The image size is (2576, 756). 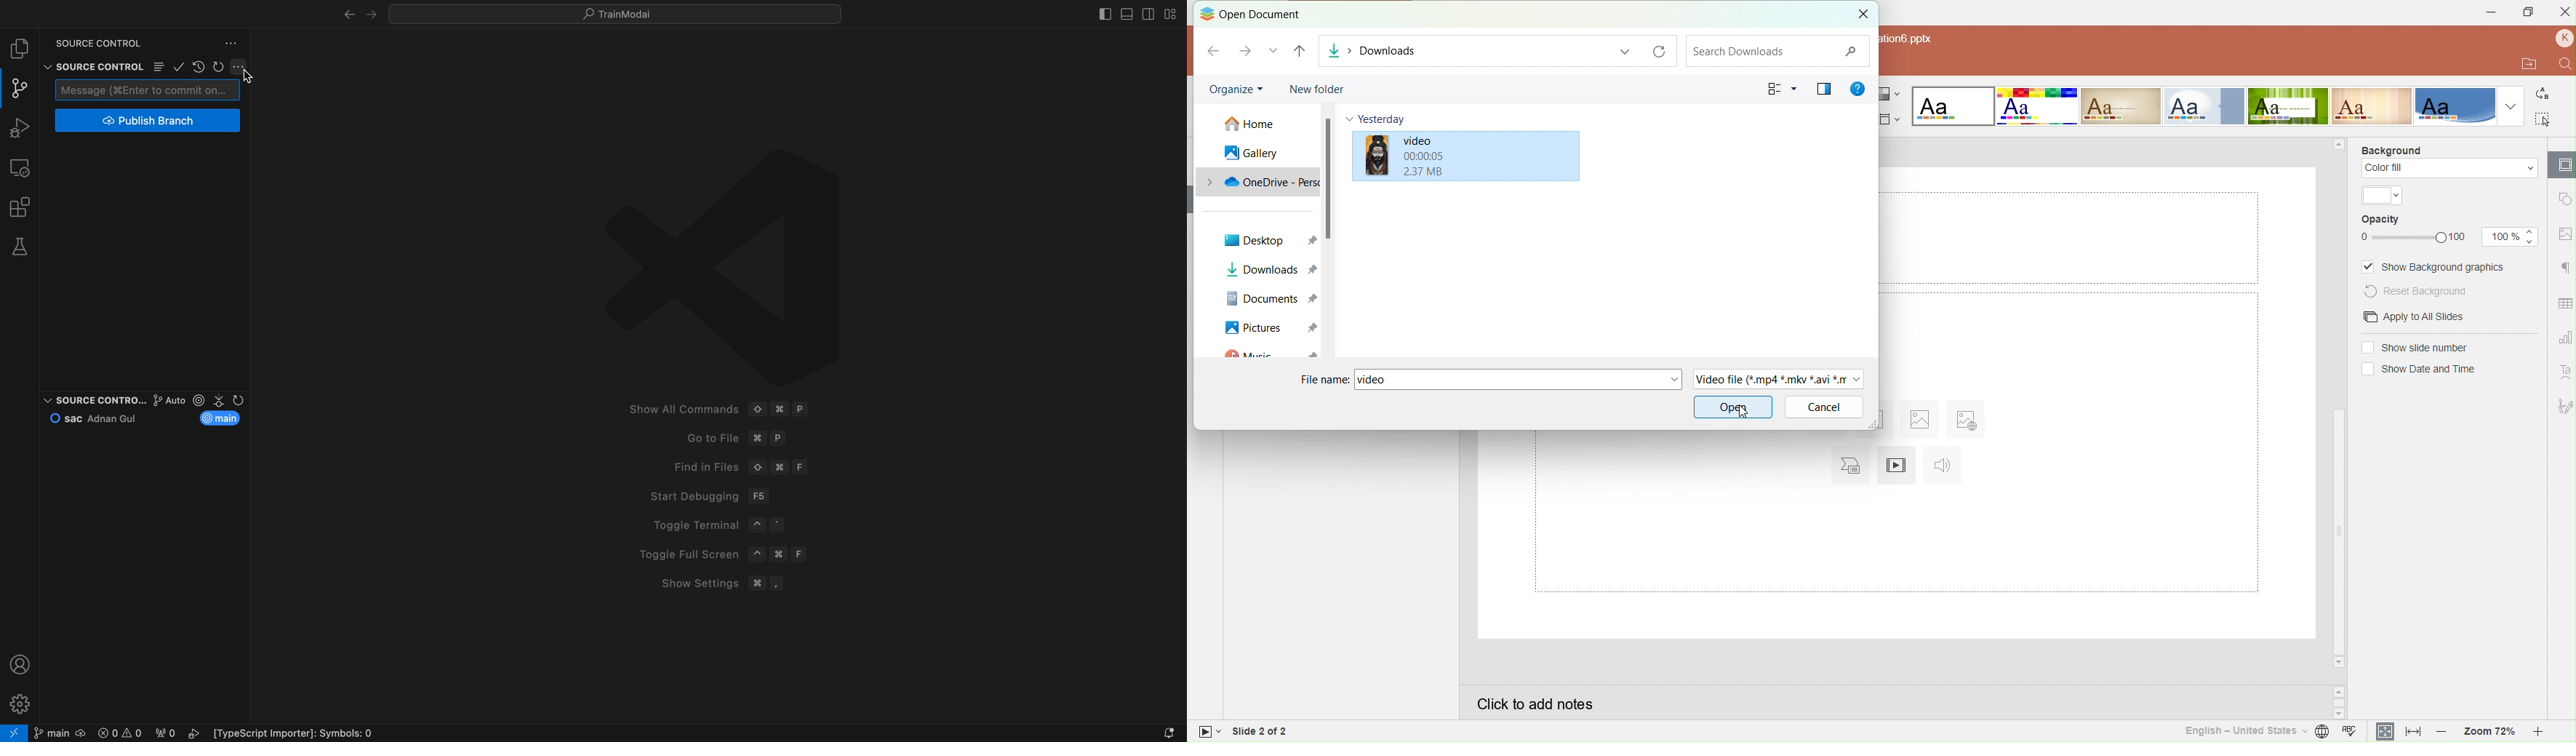 What do you see at coordinates (2415, 316) in the screenshot?
I see `Apply to all slides` at bounding box center [2415, 316].